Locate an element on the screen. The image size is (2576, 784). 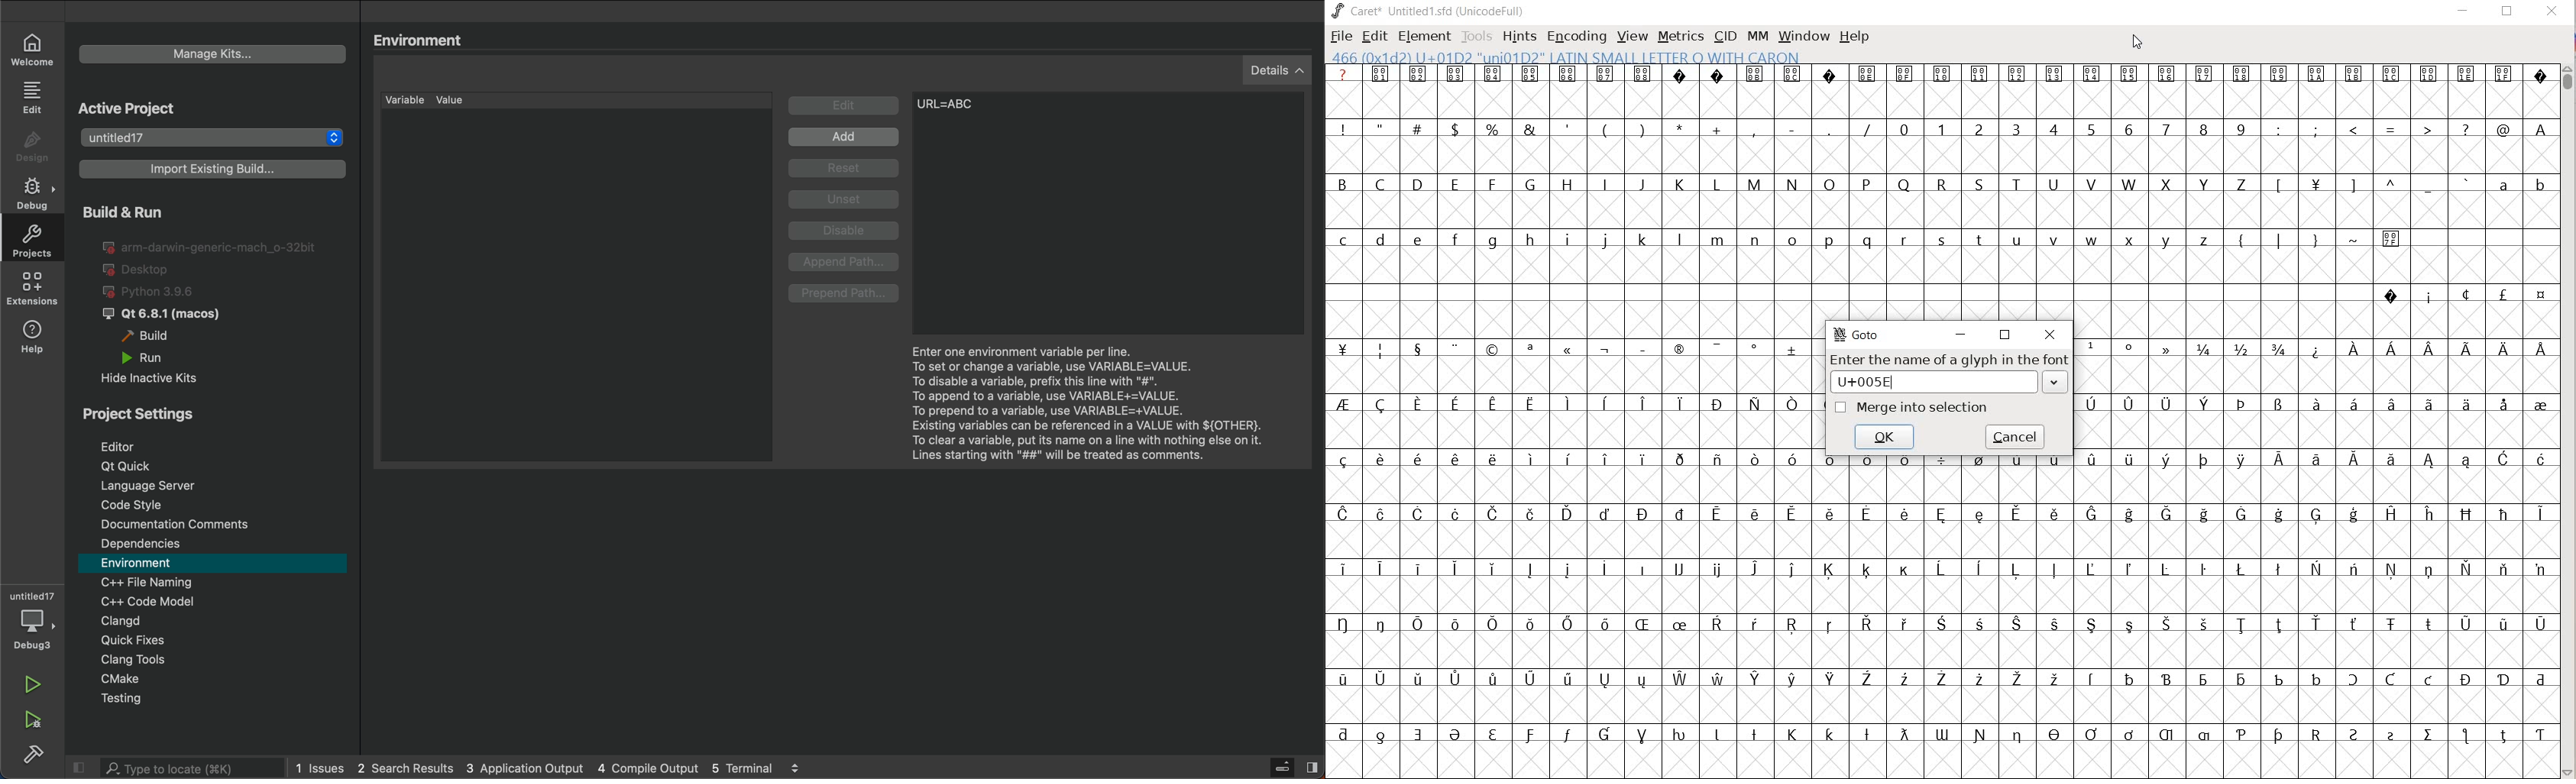
kits is located at coordinates (211, 56).